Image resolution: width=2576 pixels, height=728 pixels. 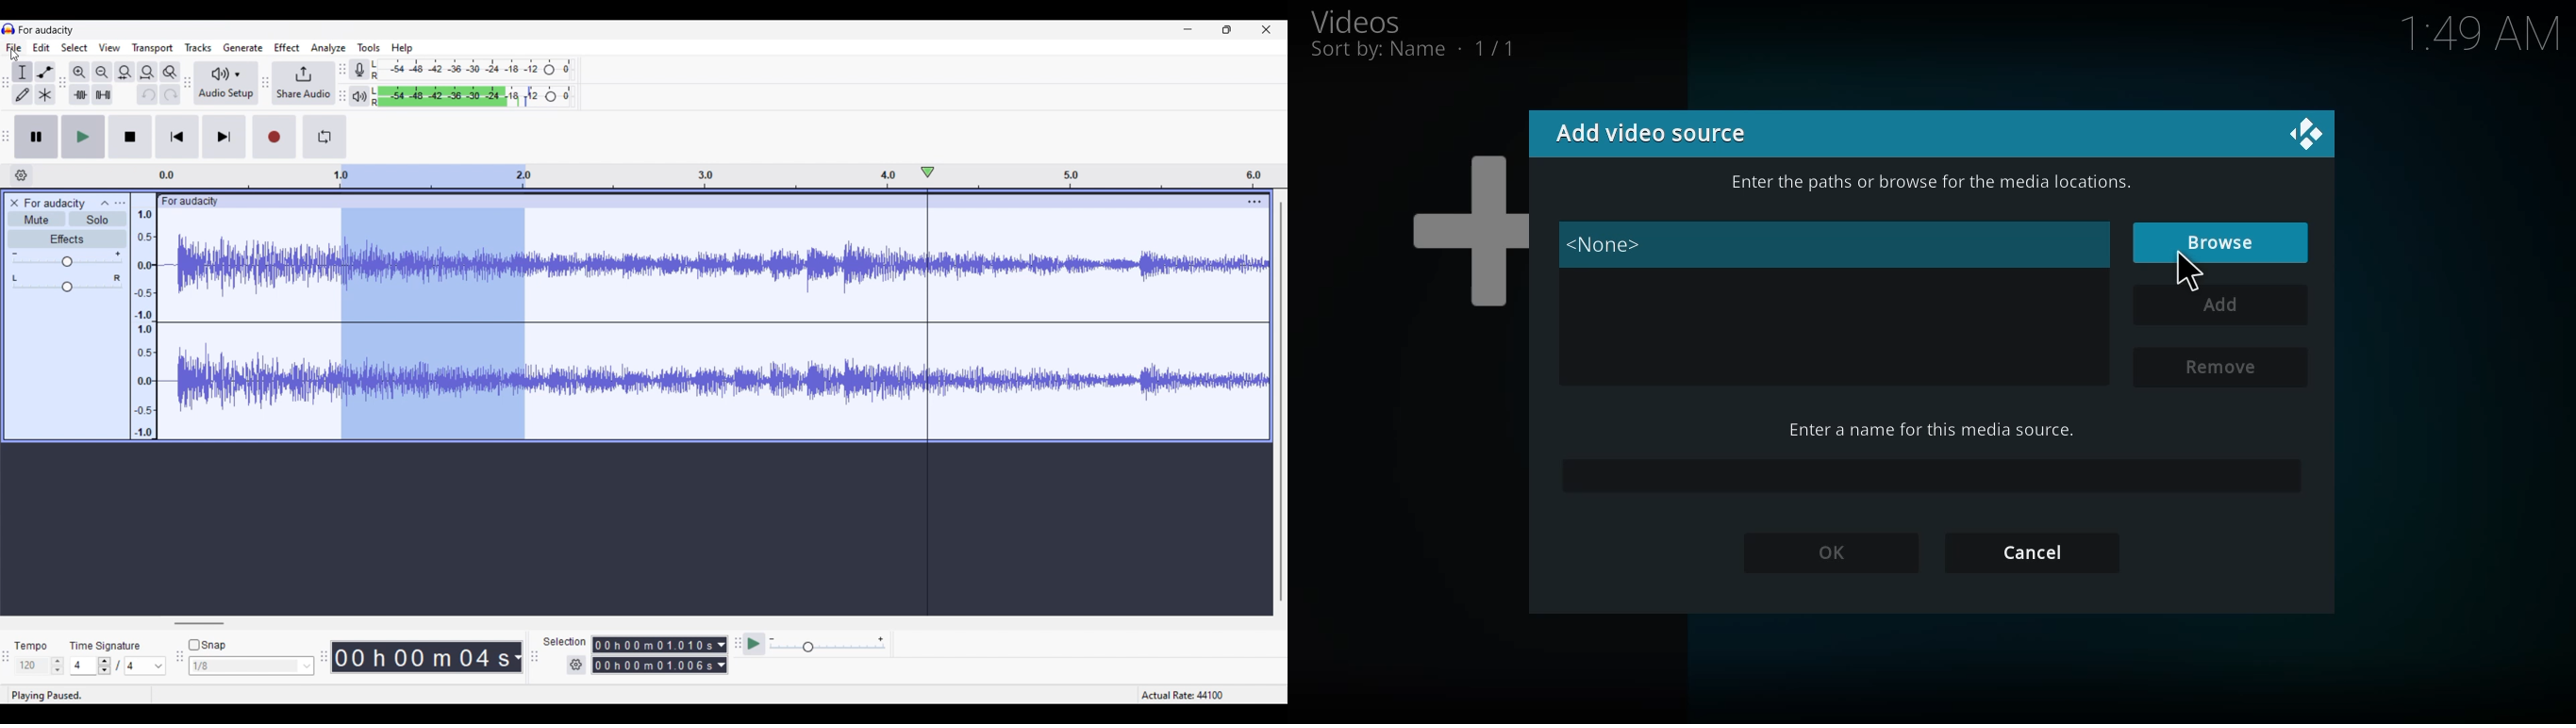 What do you see at coordinates (55, 204) in the screenshot?
I see `for audacity` at bounding box center [55, 204].